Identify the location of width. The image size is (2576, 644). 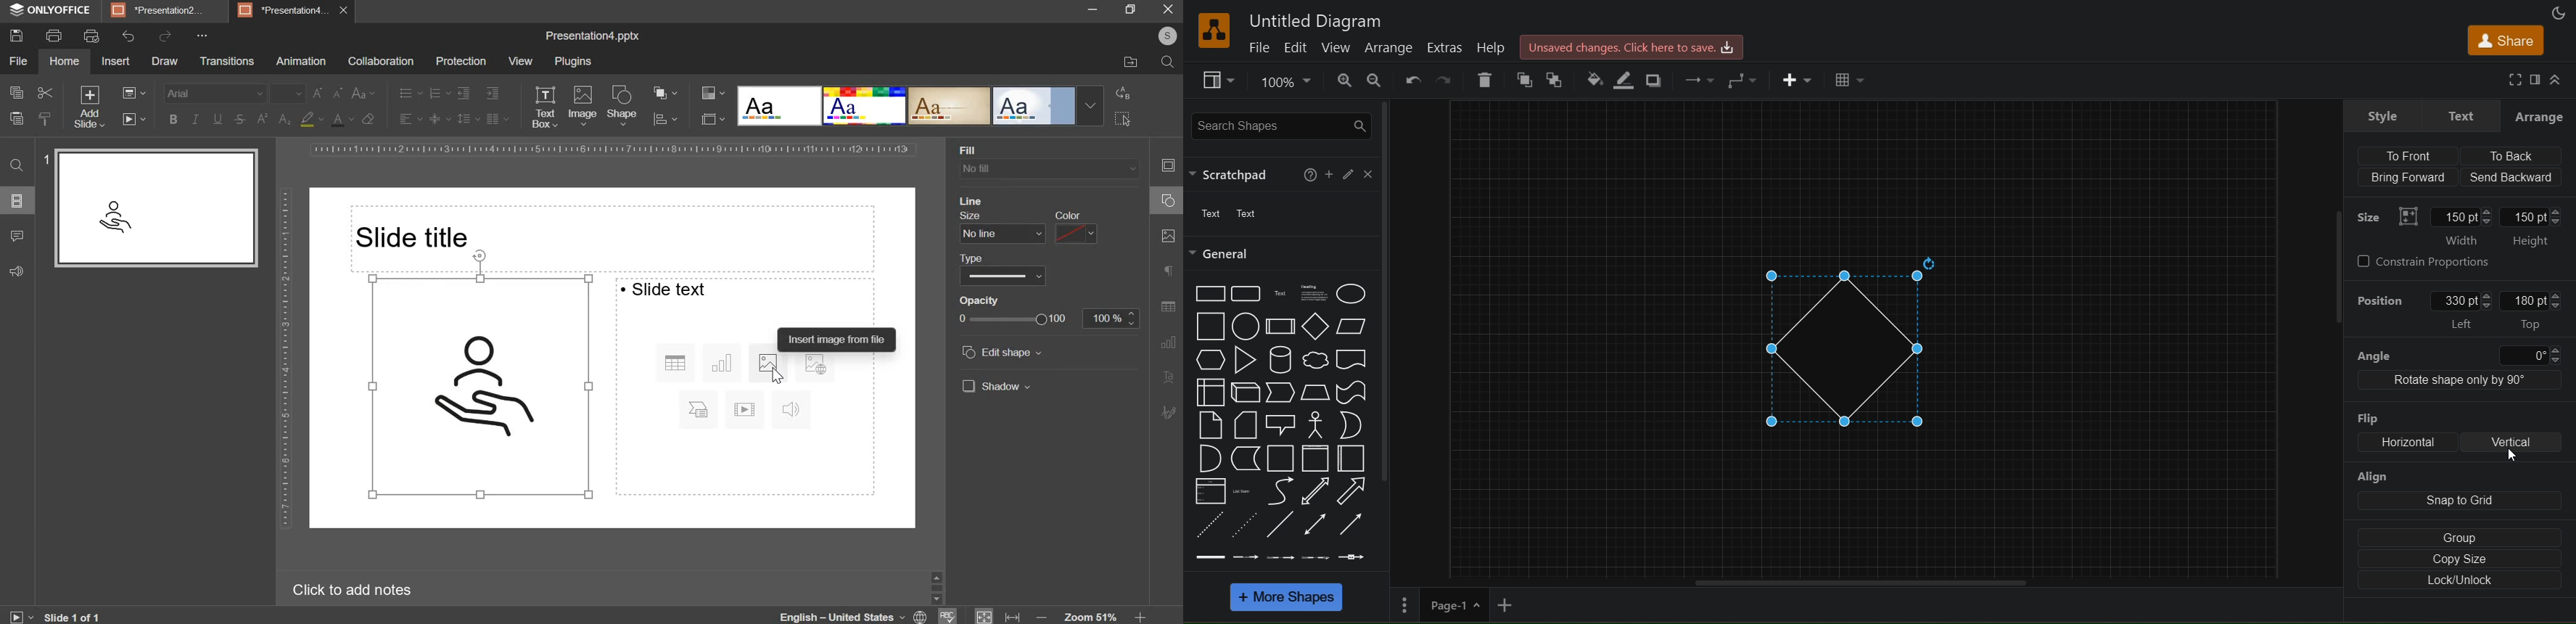
(2461, 229).